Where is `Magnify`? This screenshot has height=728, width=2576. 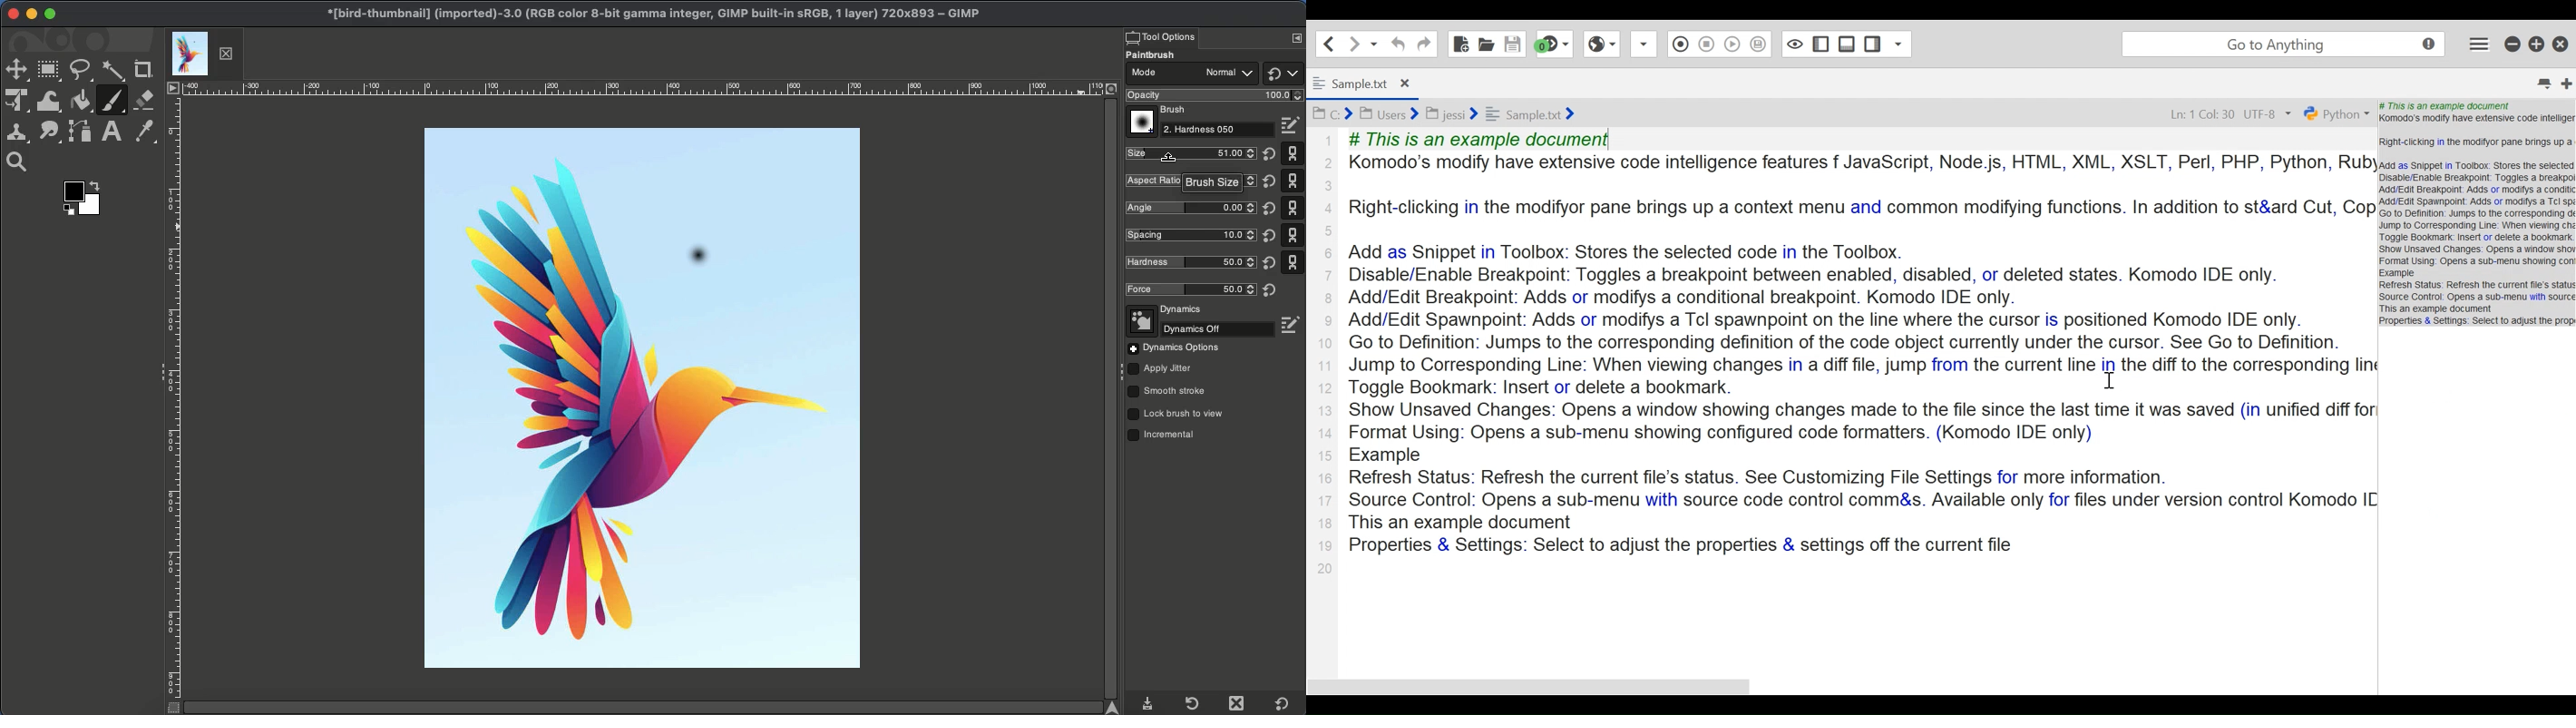
Magnify is located at coordinates (21, 162).